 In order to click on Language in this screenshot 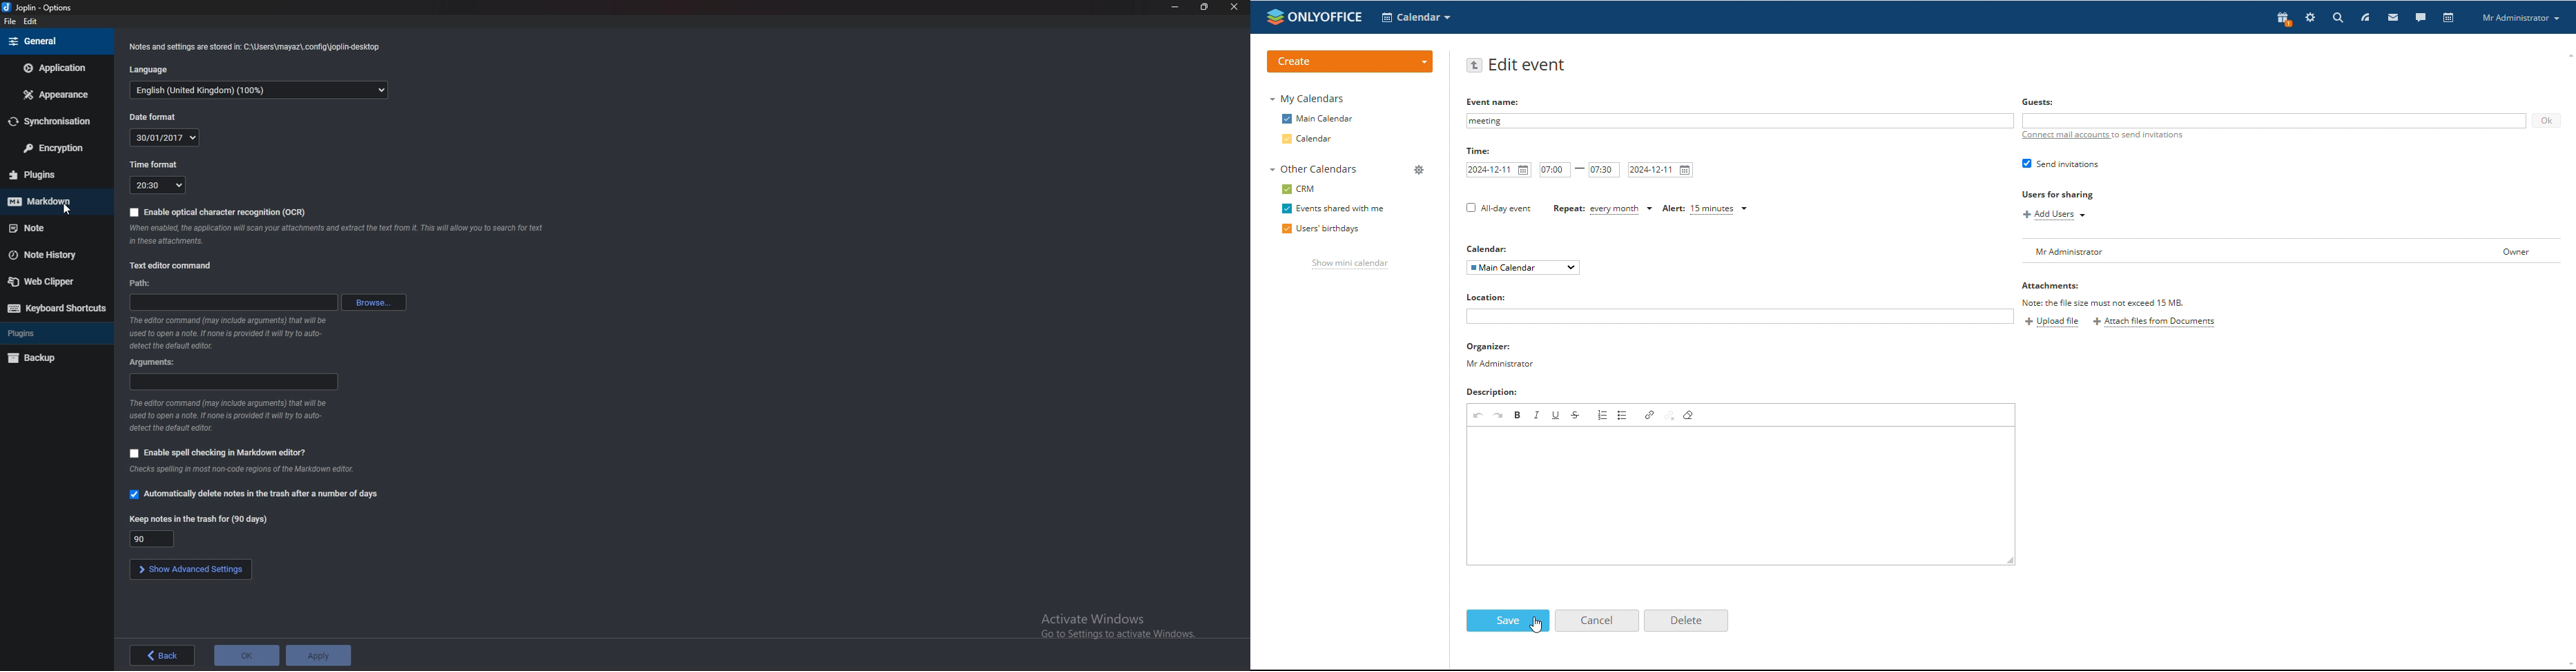, I will do `click(261, 89)`.